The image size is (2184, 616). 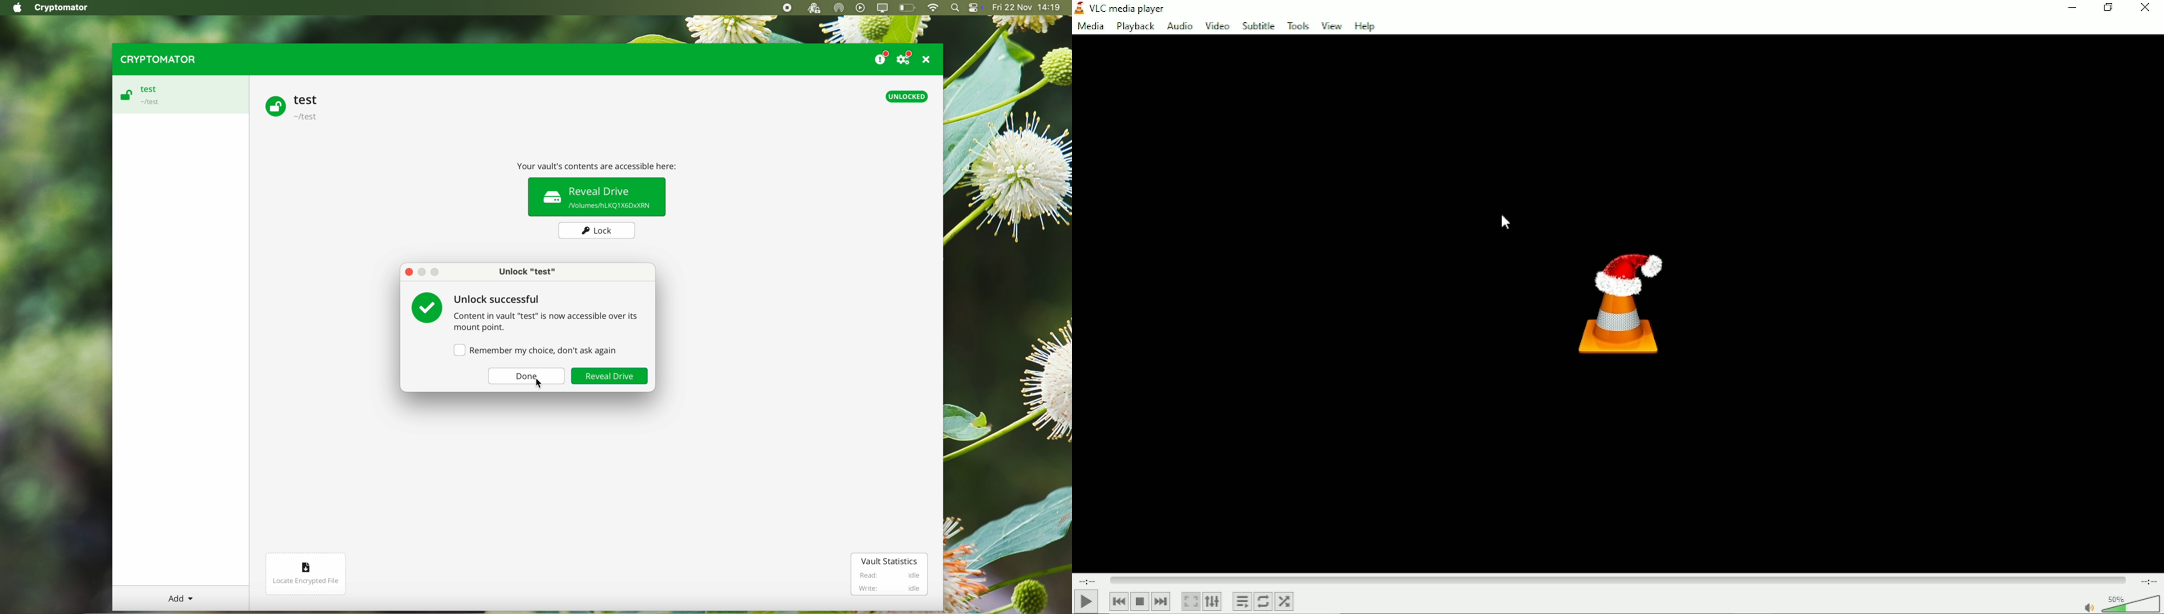 What do you see at coordinates (15, 7) in the screenshot?
I see `Apple icon` at bounding box center [15, 7].